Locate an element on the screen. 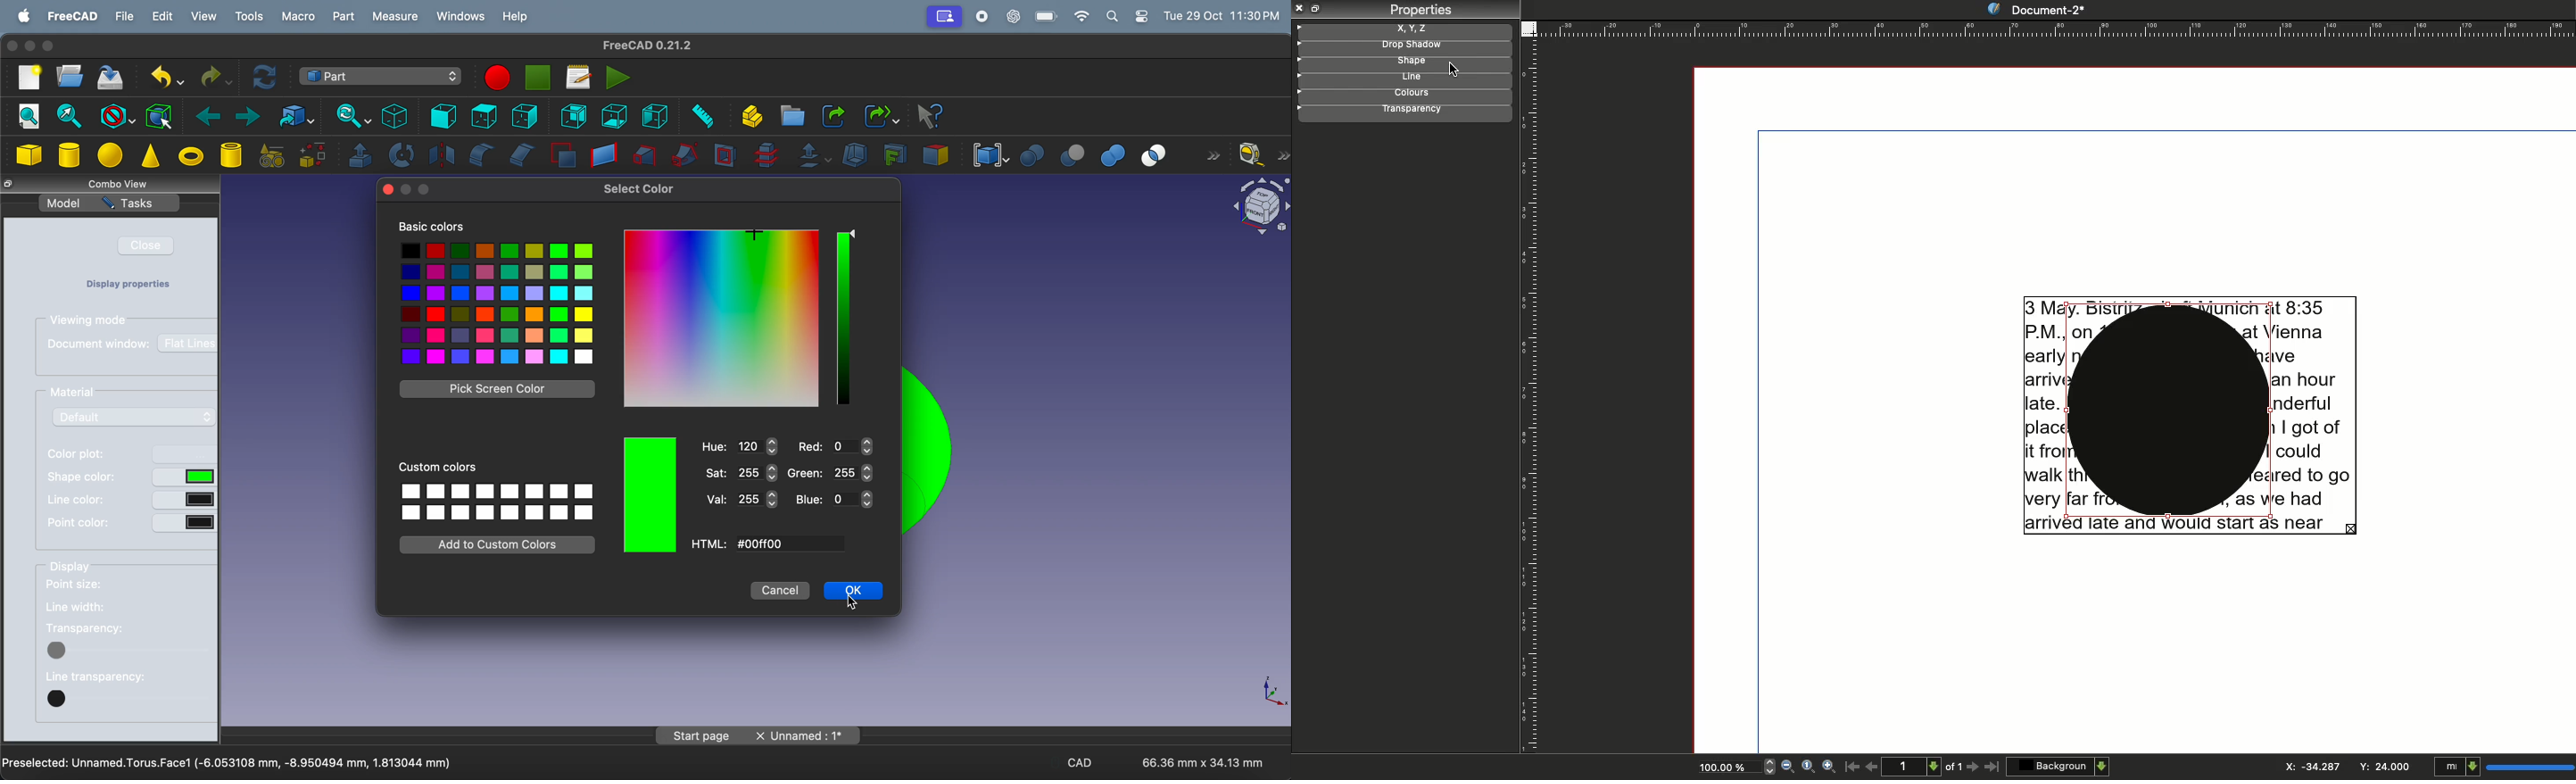 Image resolution: width=2576 pixels, height=784 pixels. Profile is located at coordinates (944, 15).